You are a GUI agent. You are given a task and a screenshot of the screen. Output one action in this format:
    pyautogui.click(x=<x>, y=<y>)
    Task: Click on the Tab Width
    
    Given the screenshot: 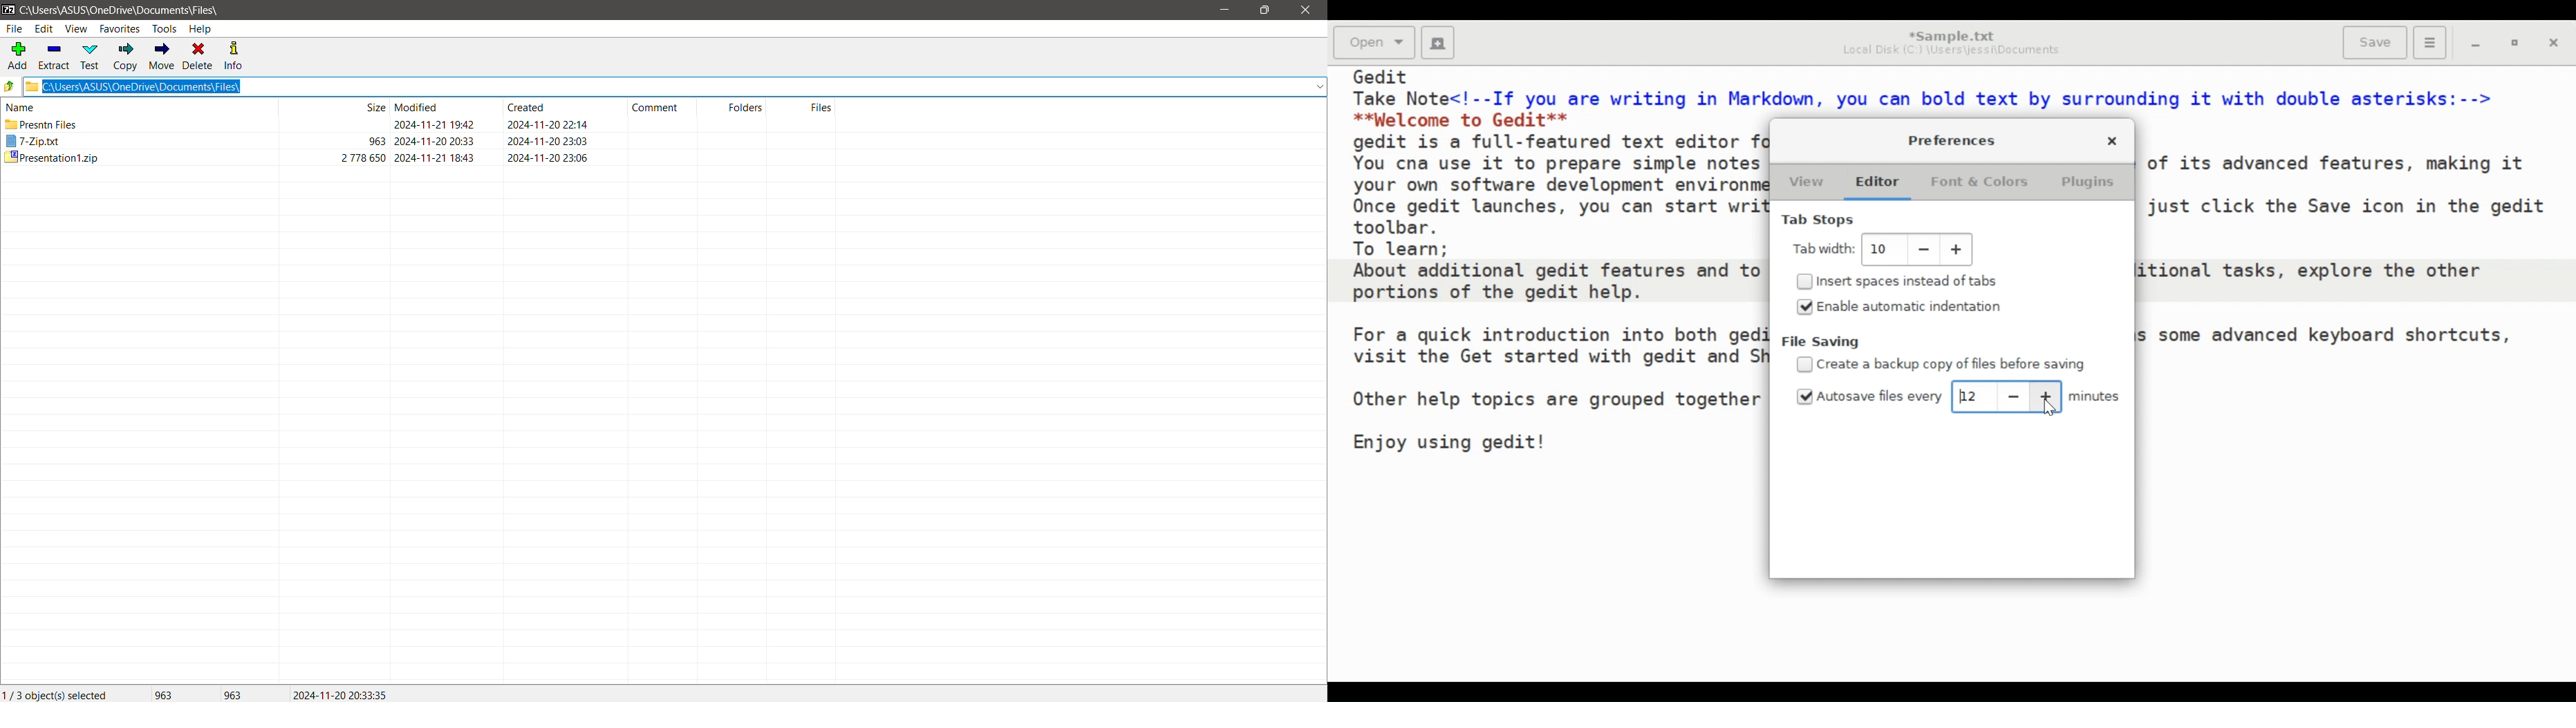 What is the action you would take?
    pyautogui.click(x=1824, y=248)
    